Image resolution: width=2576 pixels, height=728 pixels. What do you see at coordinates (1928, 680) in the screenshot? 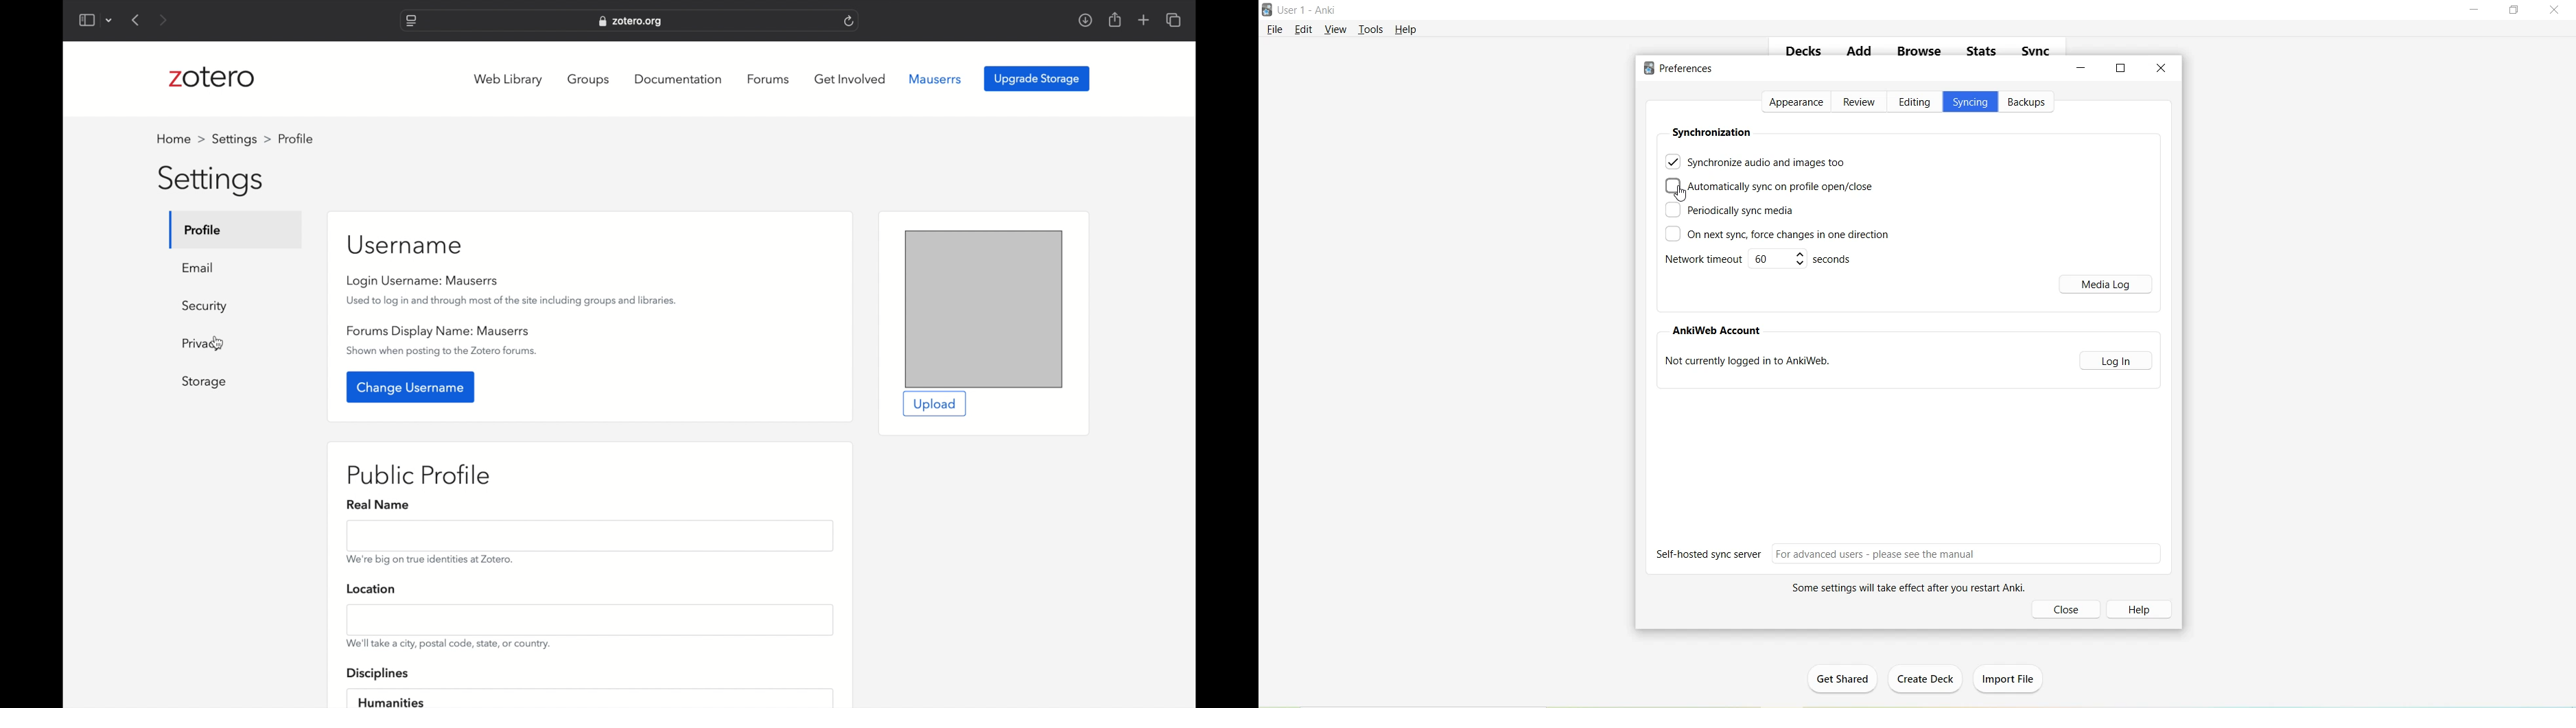
I see `Create Deck` at bounding box center [1928, 680].